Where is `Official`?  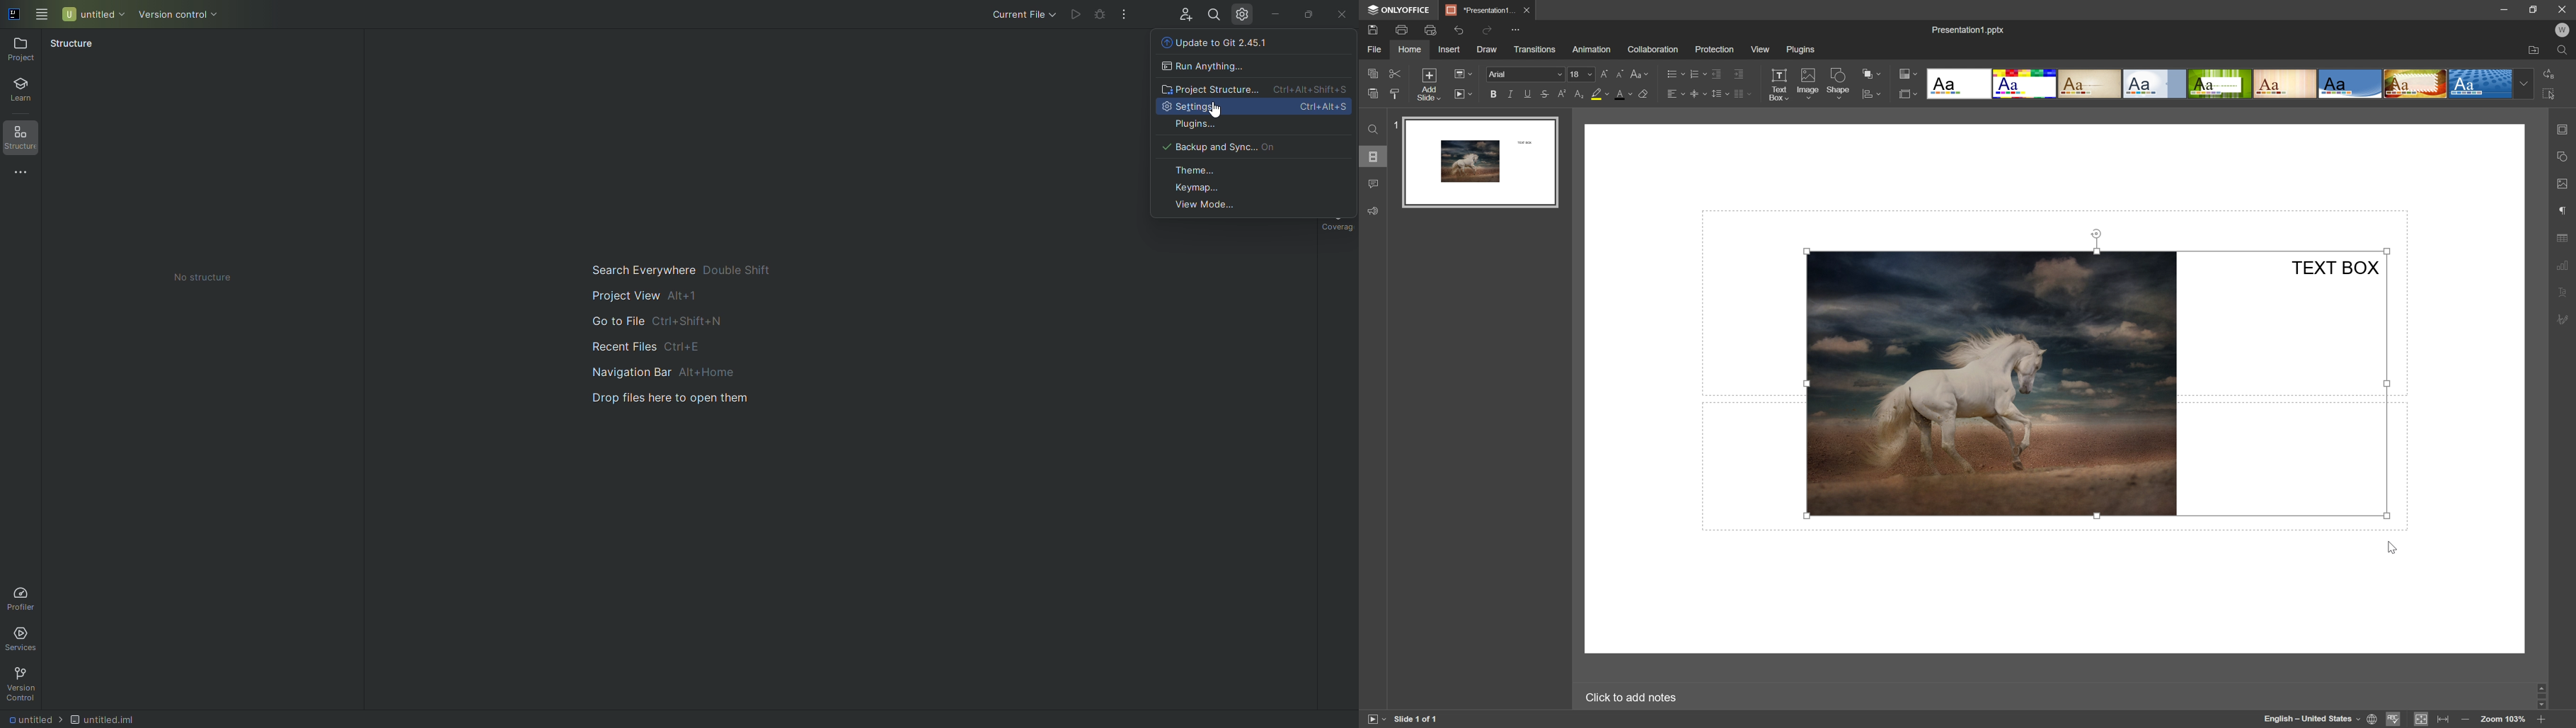
Official is located at coordinates (2155, 85).